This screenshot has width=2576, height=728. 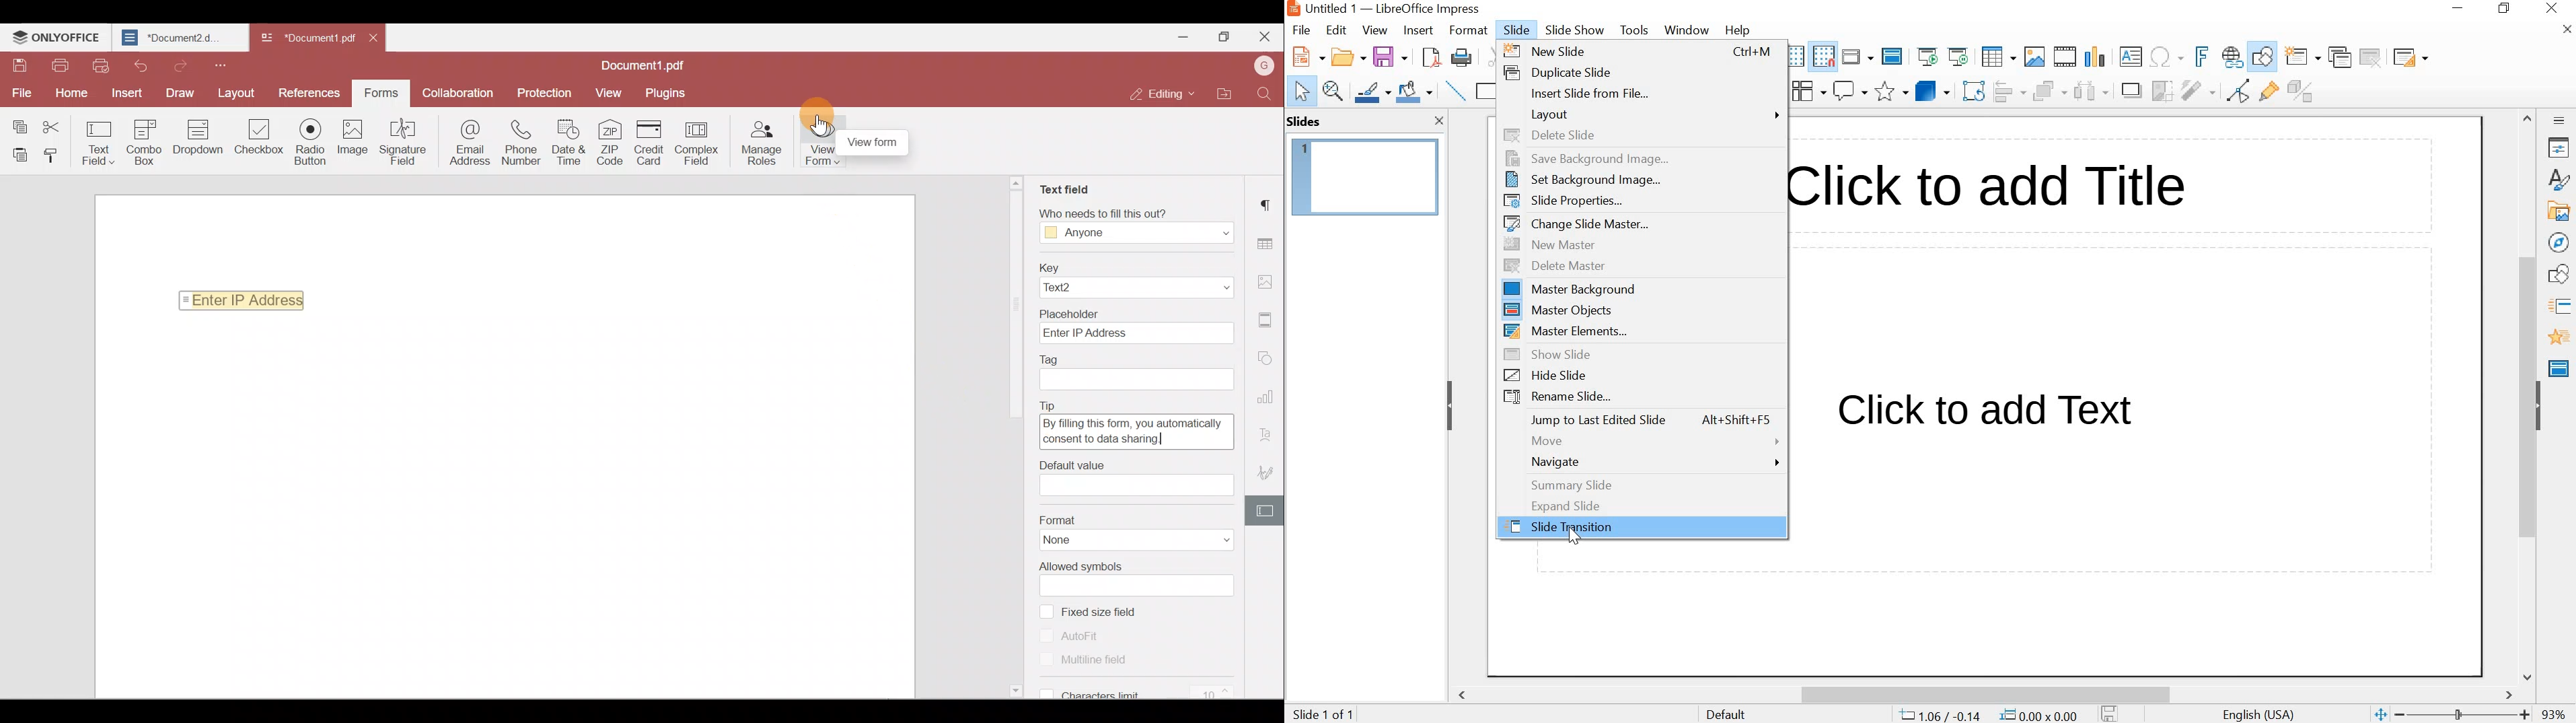 What do you see at coordinates (2410, 55) in the screenshot?
I see `Slide layout` at bounding box center [2410, 55].